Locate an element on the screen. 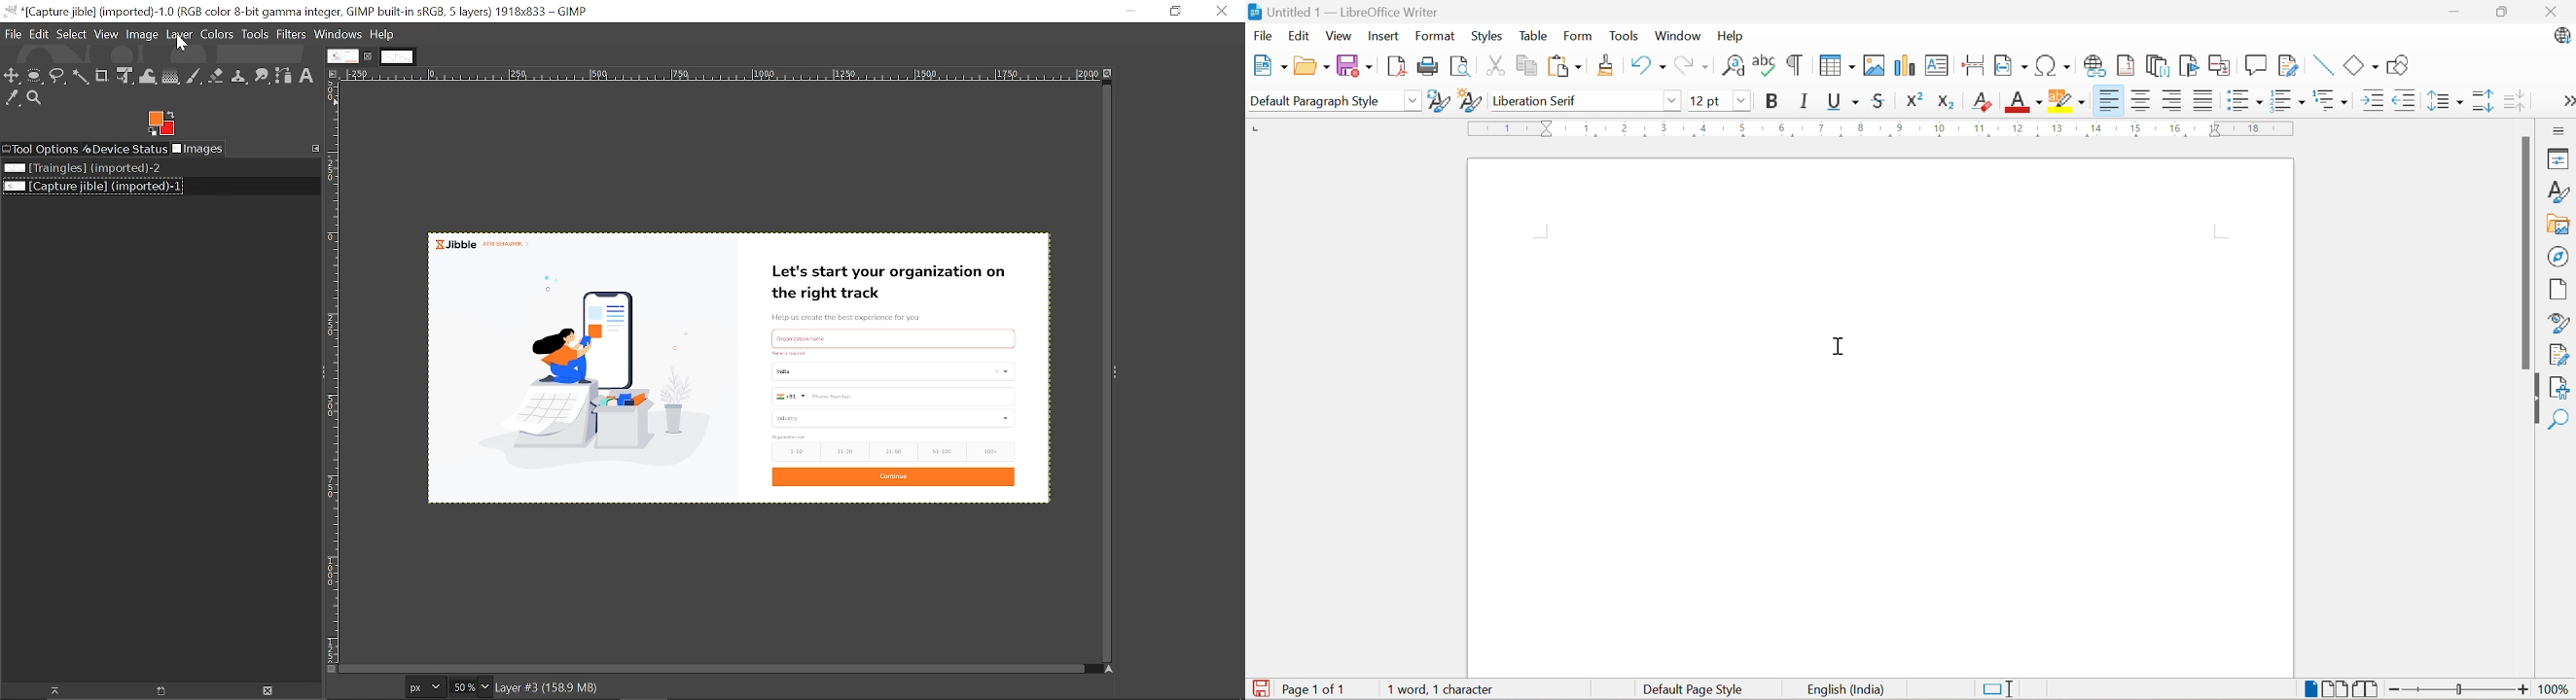 This screenshot has width=2576, height=700. Book View is located at coordinates (2368, 689).